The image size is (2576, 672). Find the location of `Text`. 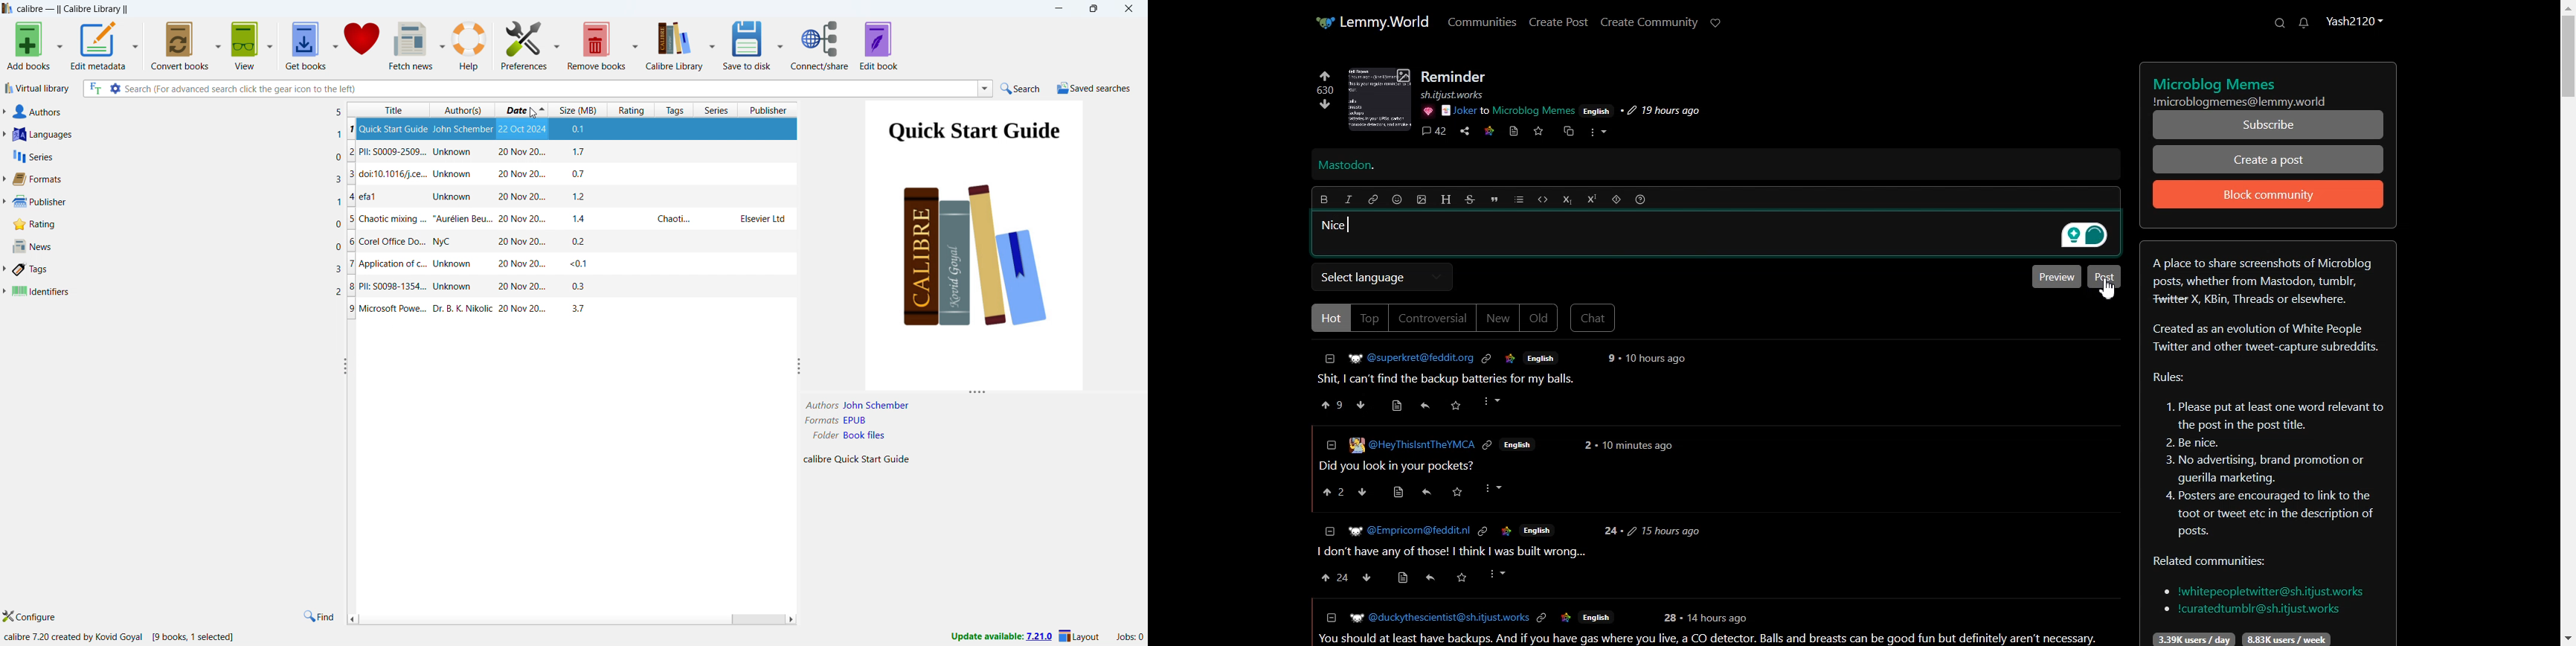

Text is located at coordinates (1346, 166).